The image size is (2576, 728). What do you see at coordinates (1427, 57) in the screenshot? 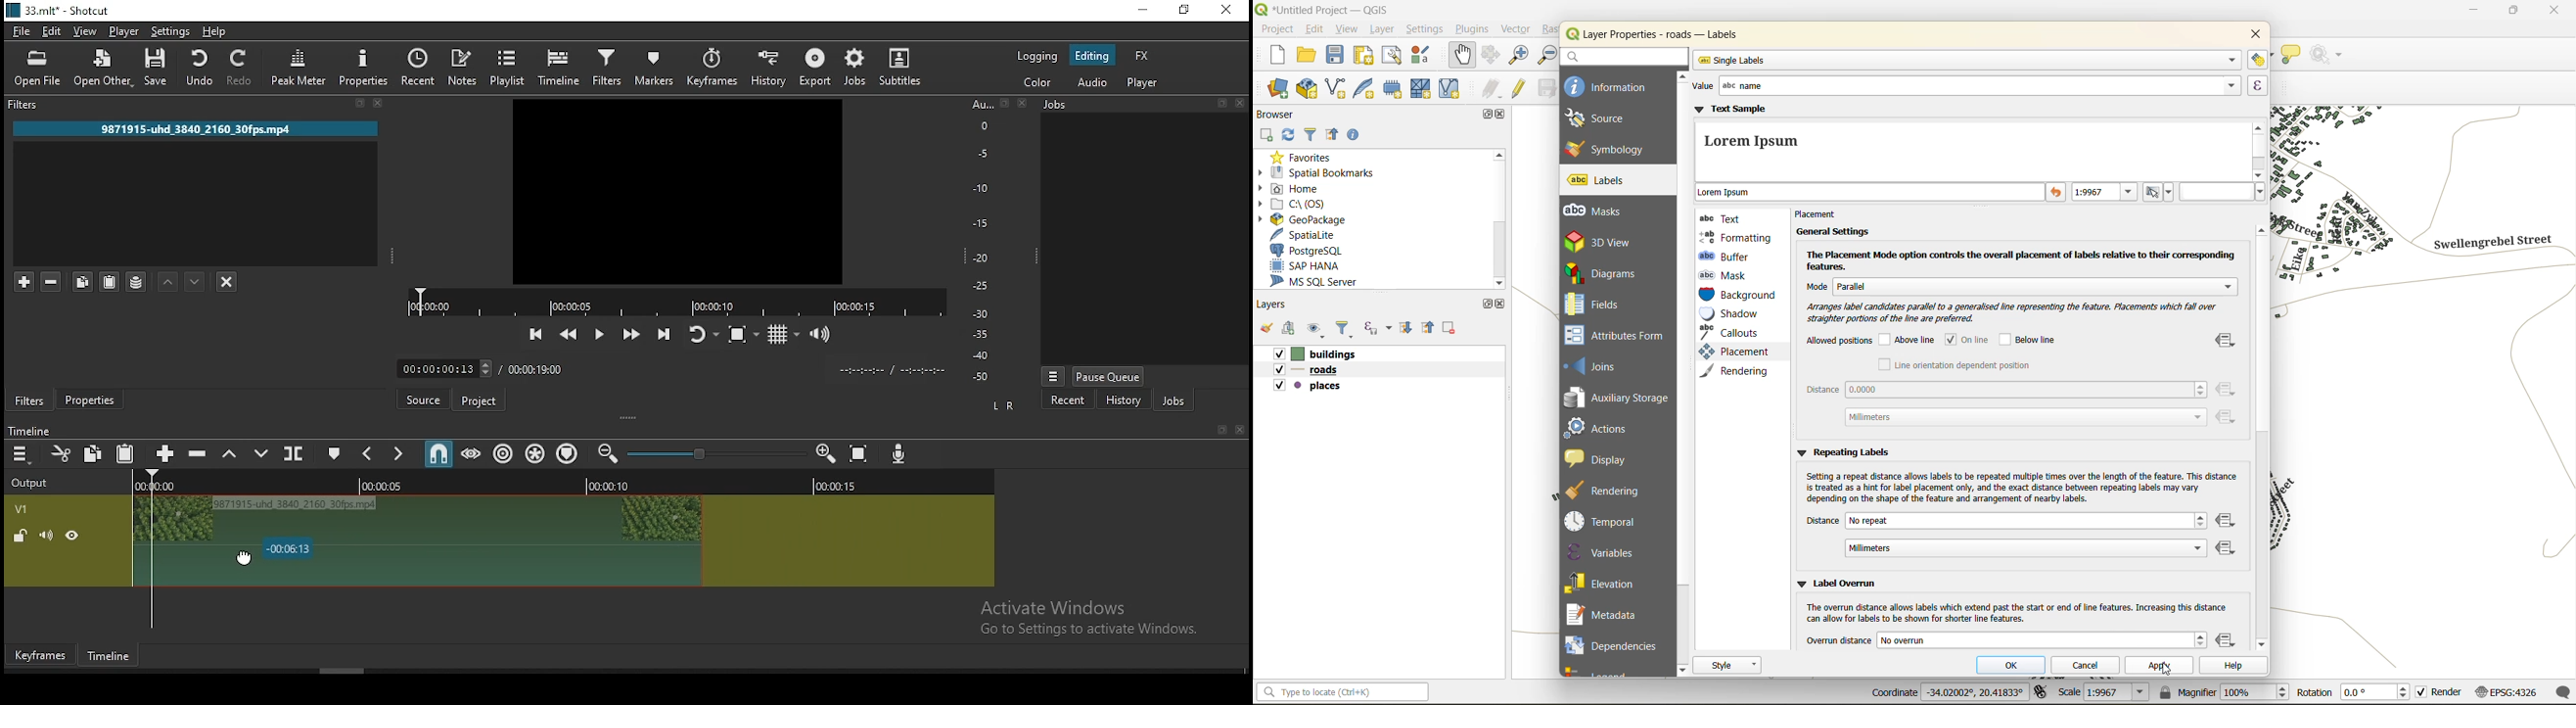
I see `style manager` at bounding box center [1427, 57].